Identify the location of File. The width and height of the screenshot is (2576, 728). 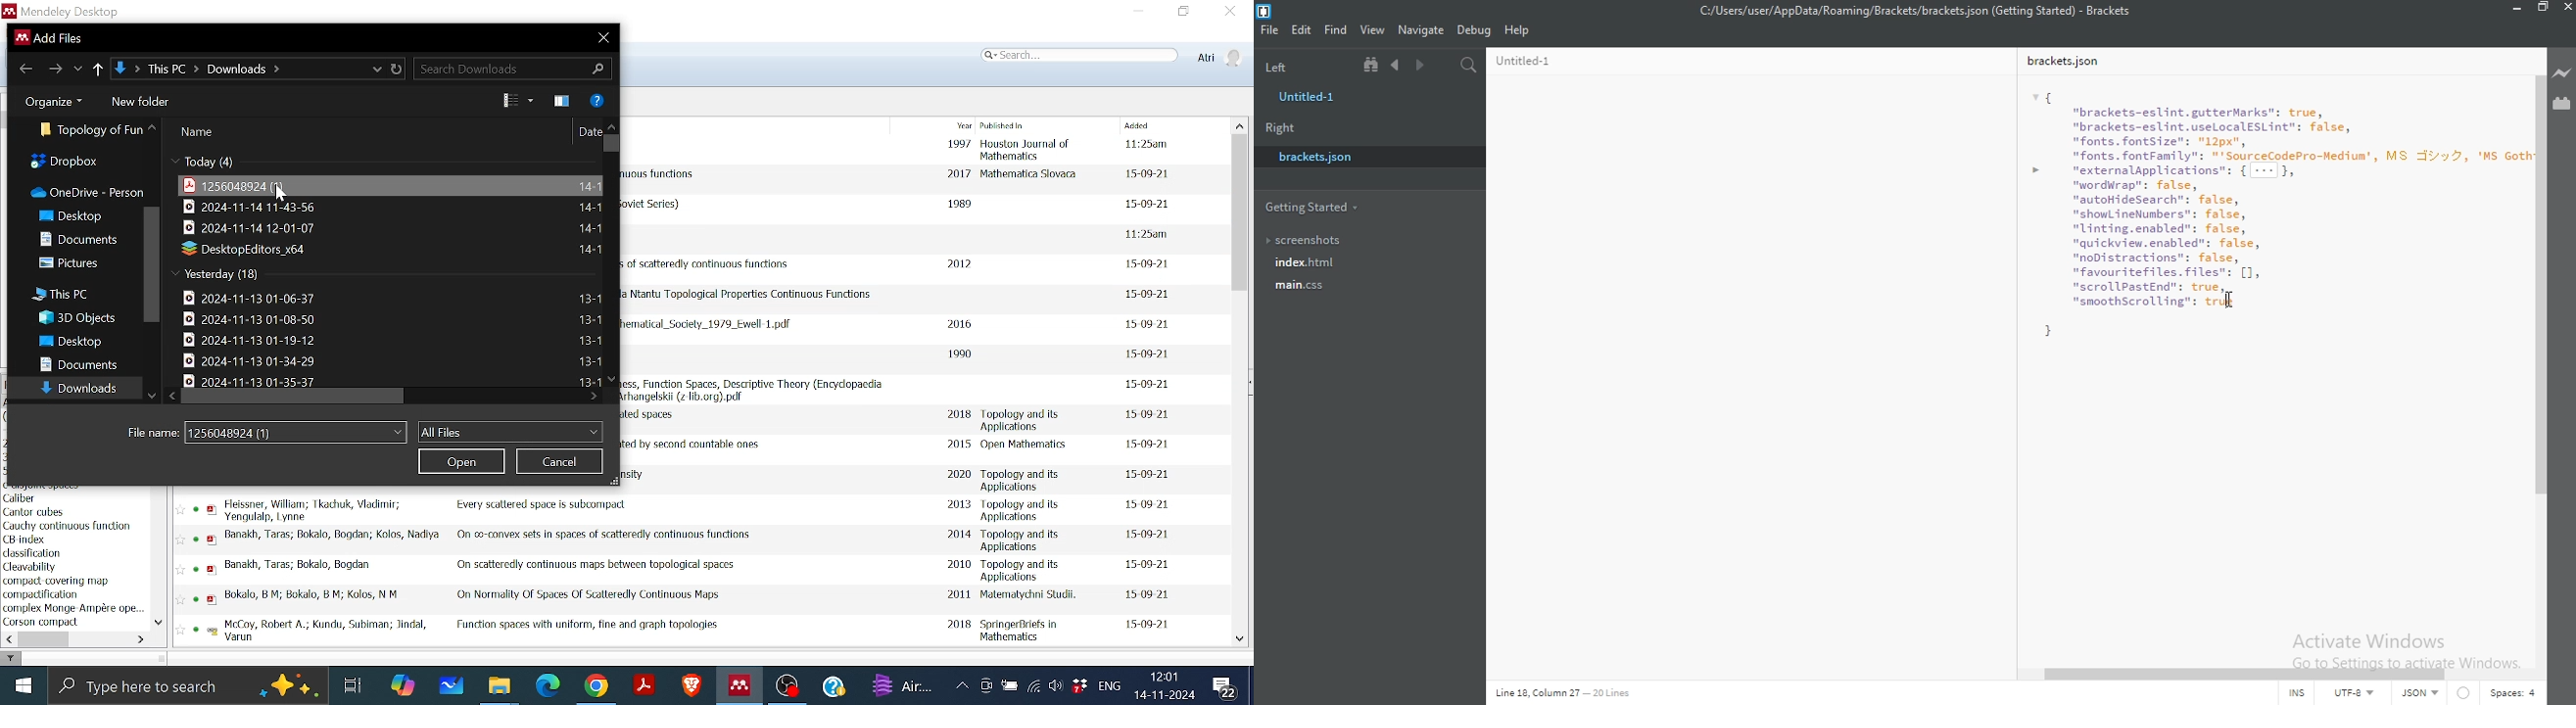
(589, 249).